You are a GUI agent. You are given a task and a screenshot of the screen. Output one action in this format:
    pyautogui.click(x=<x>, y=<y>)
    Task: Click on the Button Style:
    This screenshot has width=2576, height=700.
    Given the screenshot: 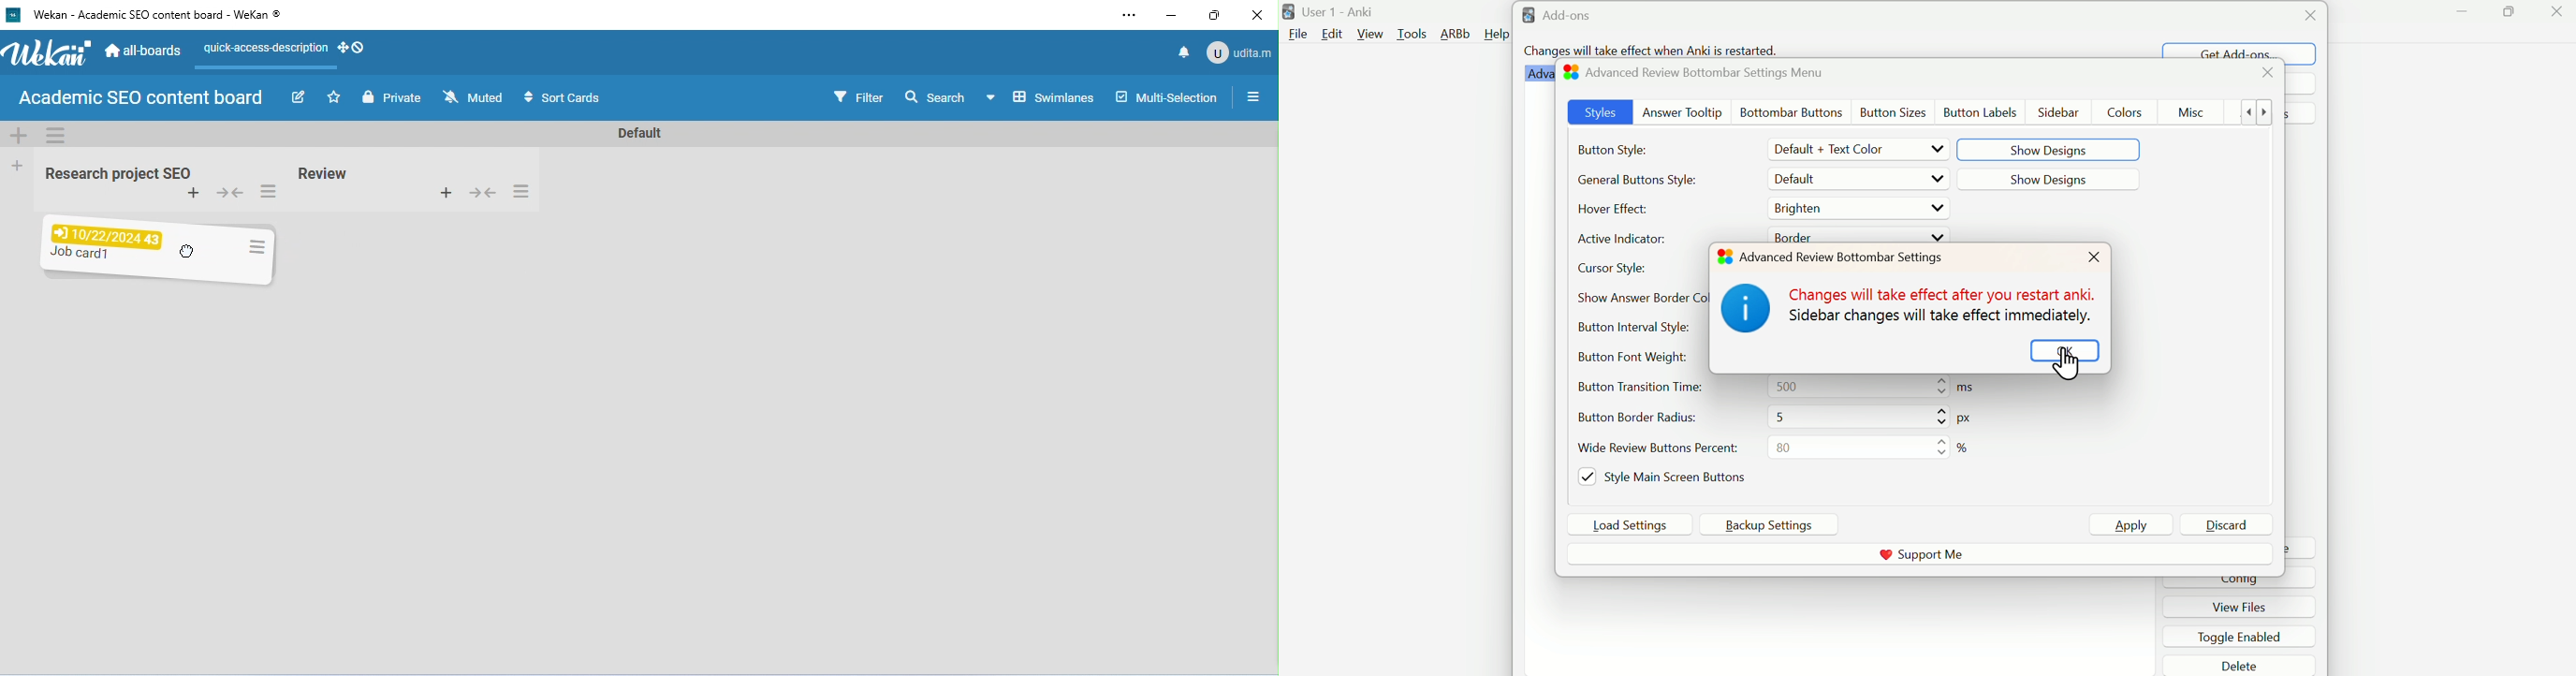 What is the action you would take?
    pyautogui.click(x=1609, y=148)
    